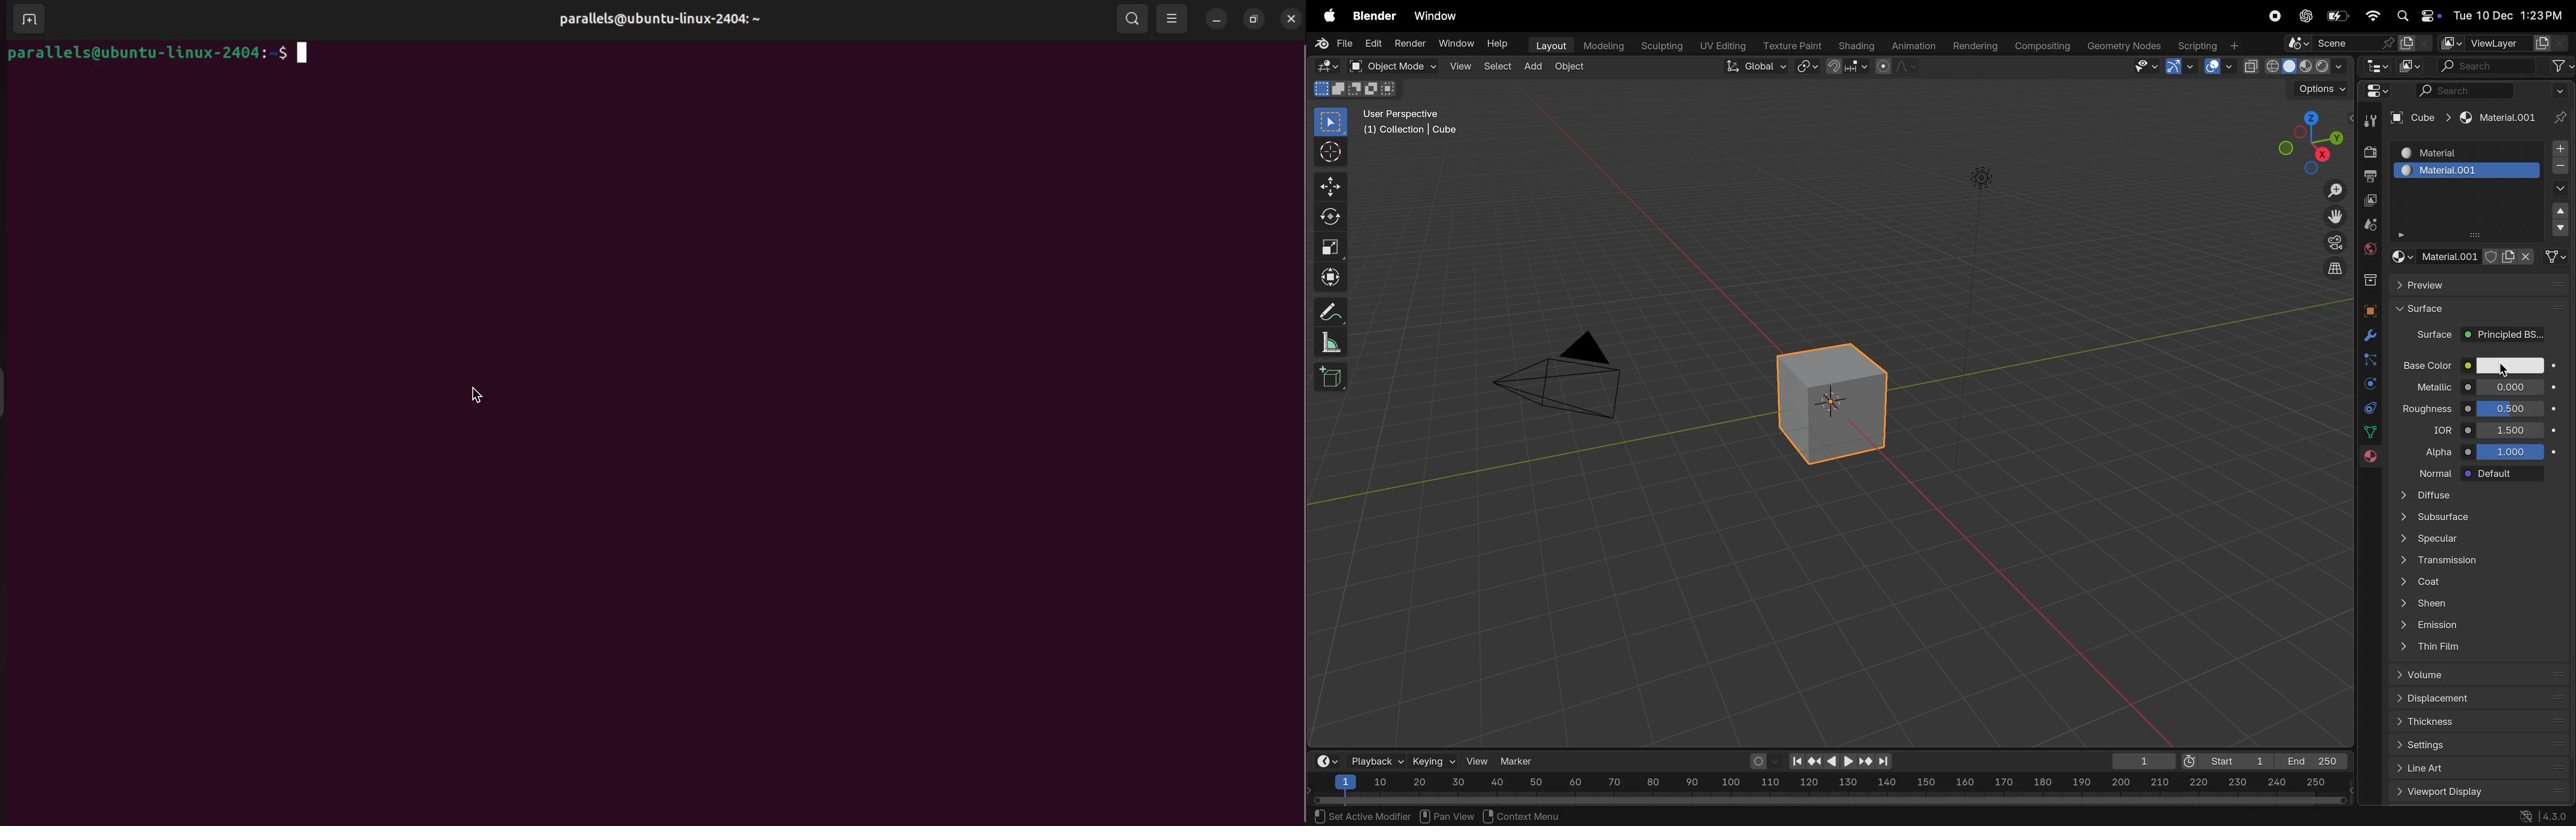 This screenshot has height=840, width=2576. Describe the element at coordinates (1329, 153) in the screenshot. I see `cursor` at that location.